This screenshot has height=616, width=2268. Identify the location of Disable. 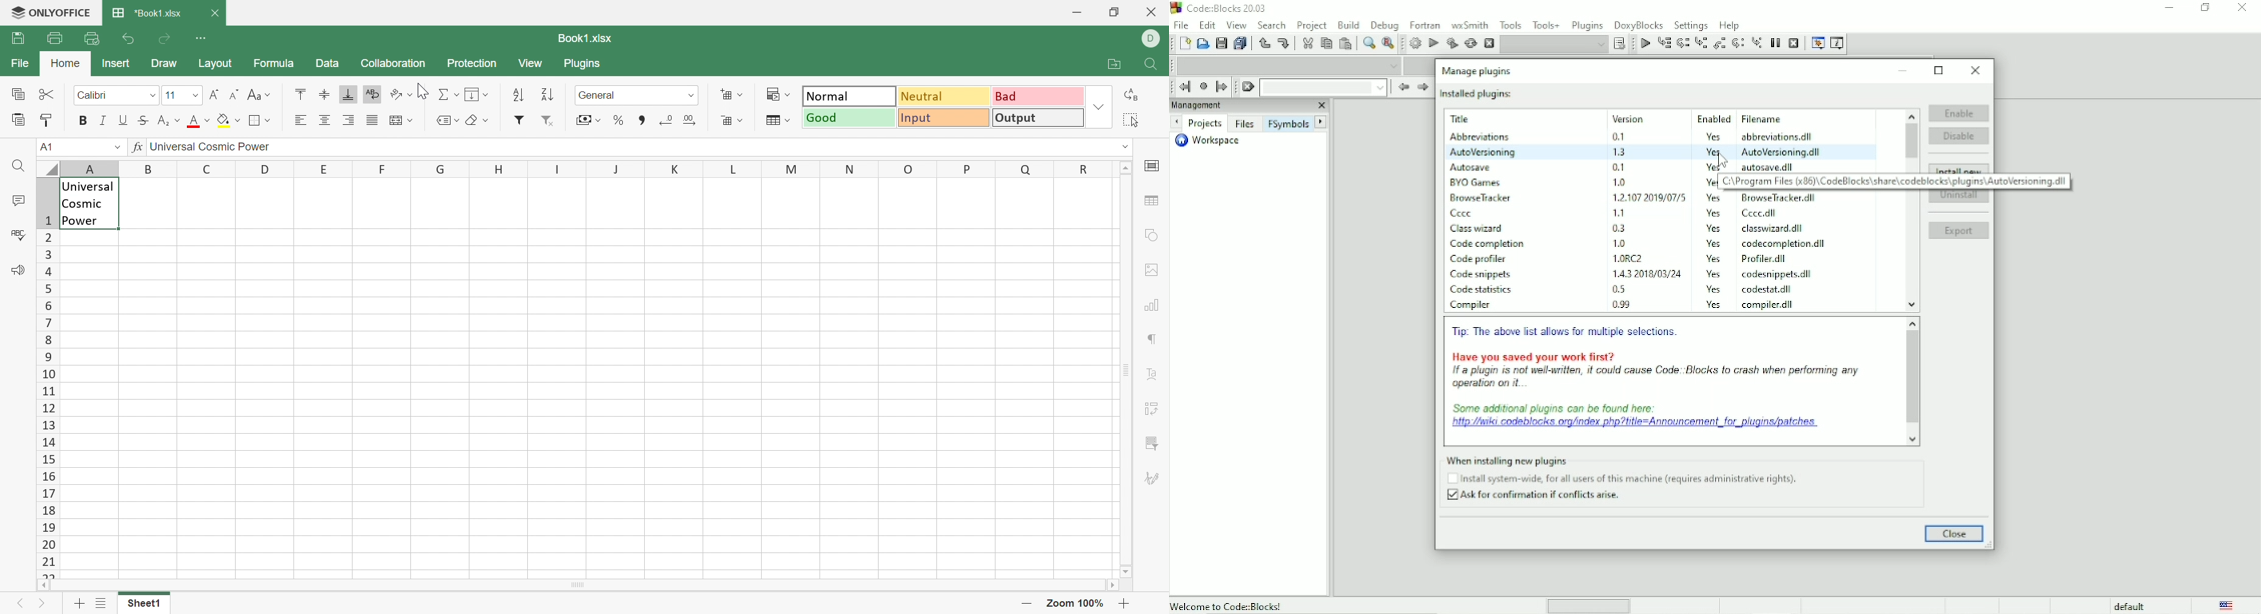
(1960, 136).